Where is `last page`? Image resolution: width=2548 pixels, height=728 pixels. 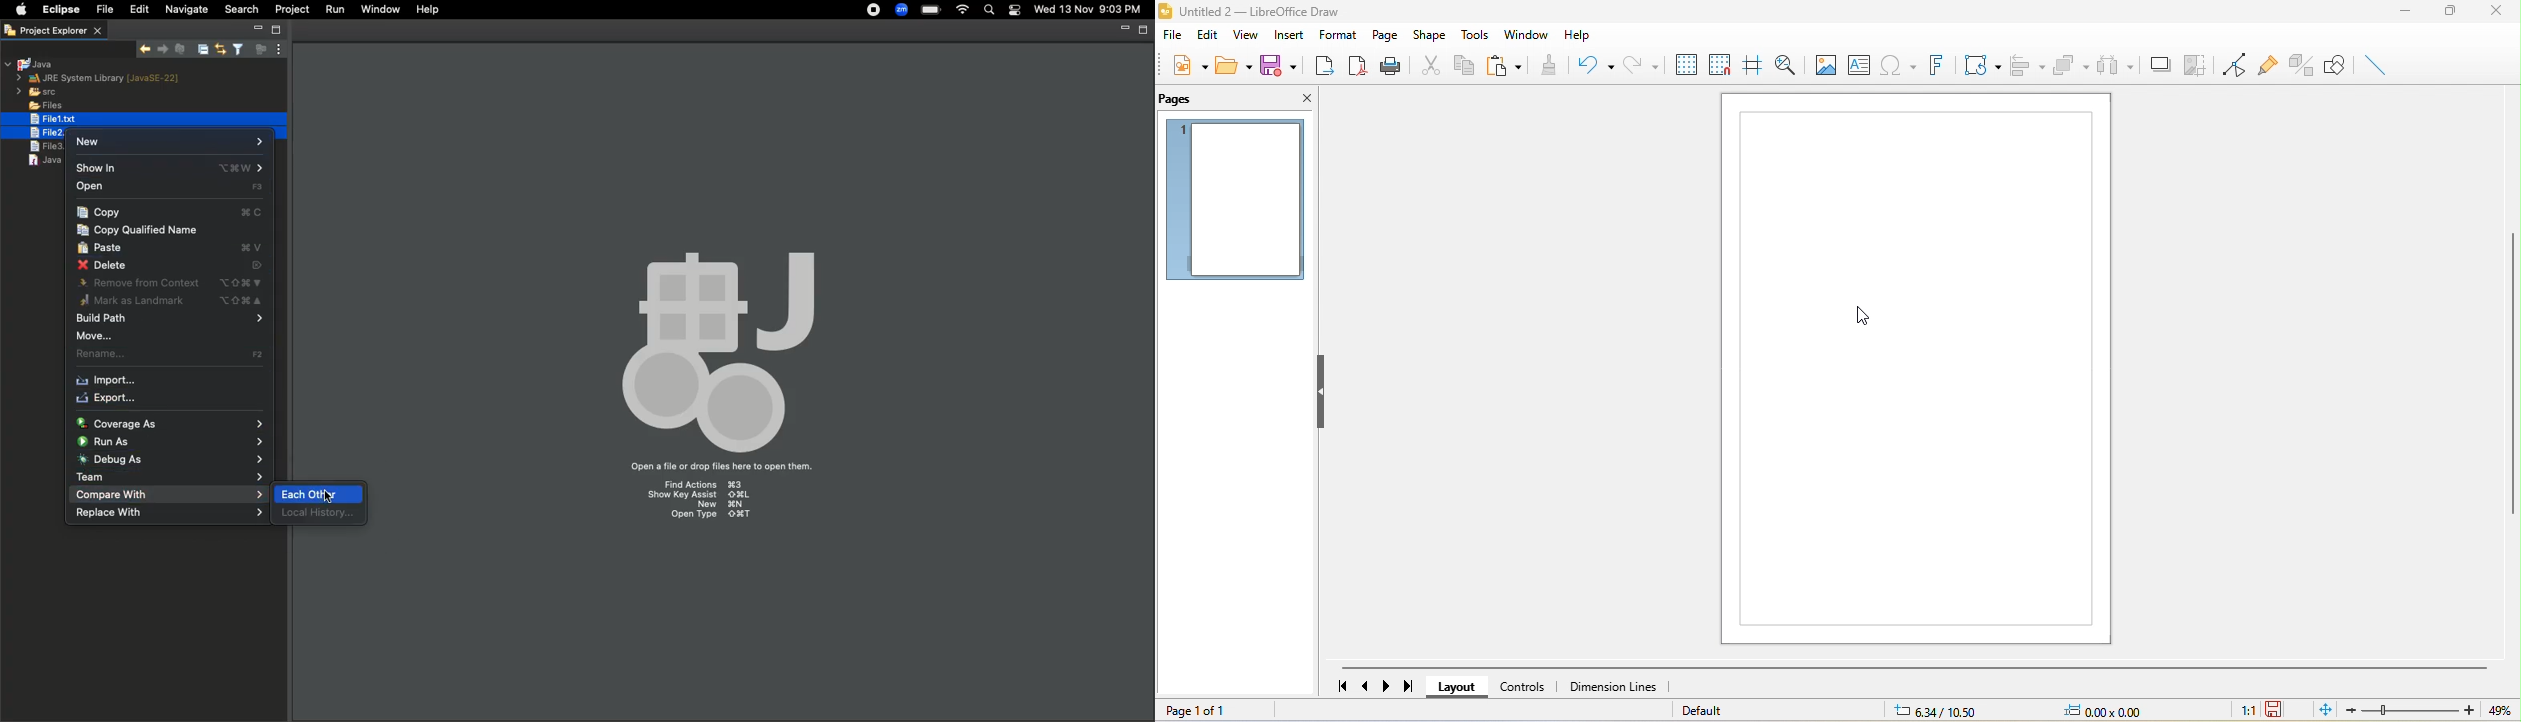 last page is located at coordinates (1411, 688).